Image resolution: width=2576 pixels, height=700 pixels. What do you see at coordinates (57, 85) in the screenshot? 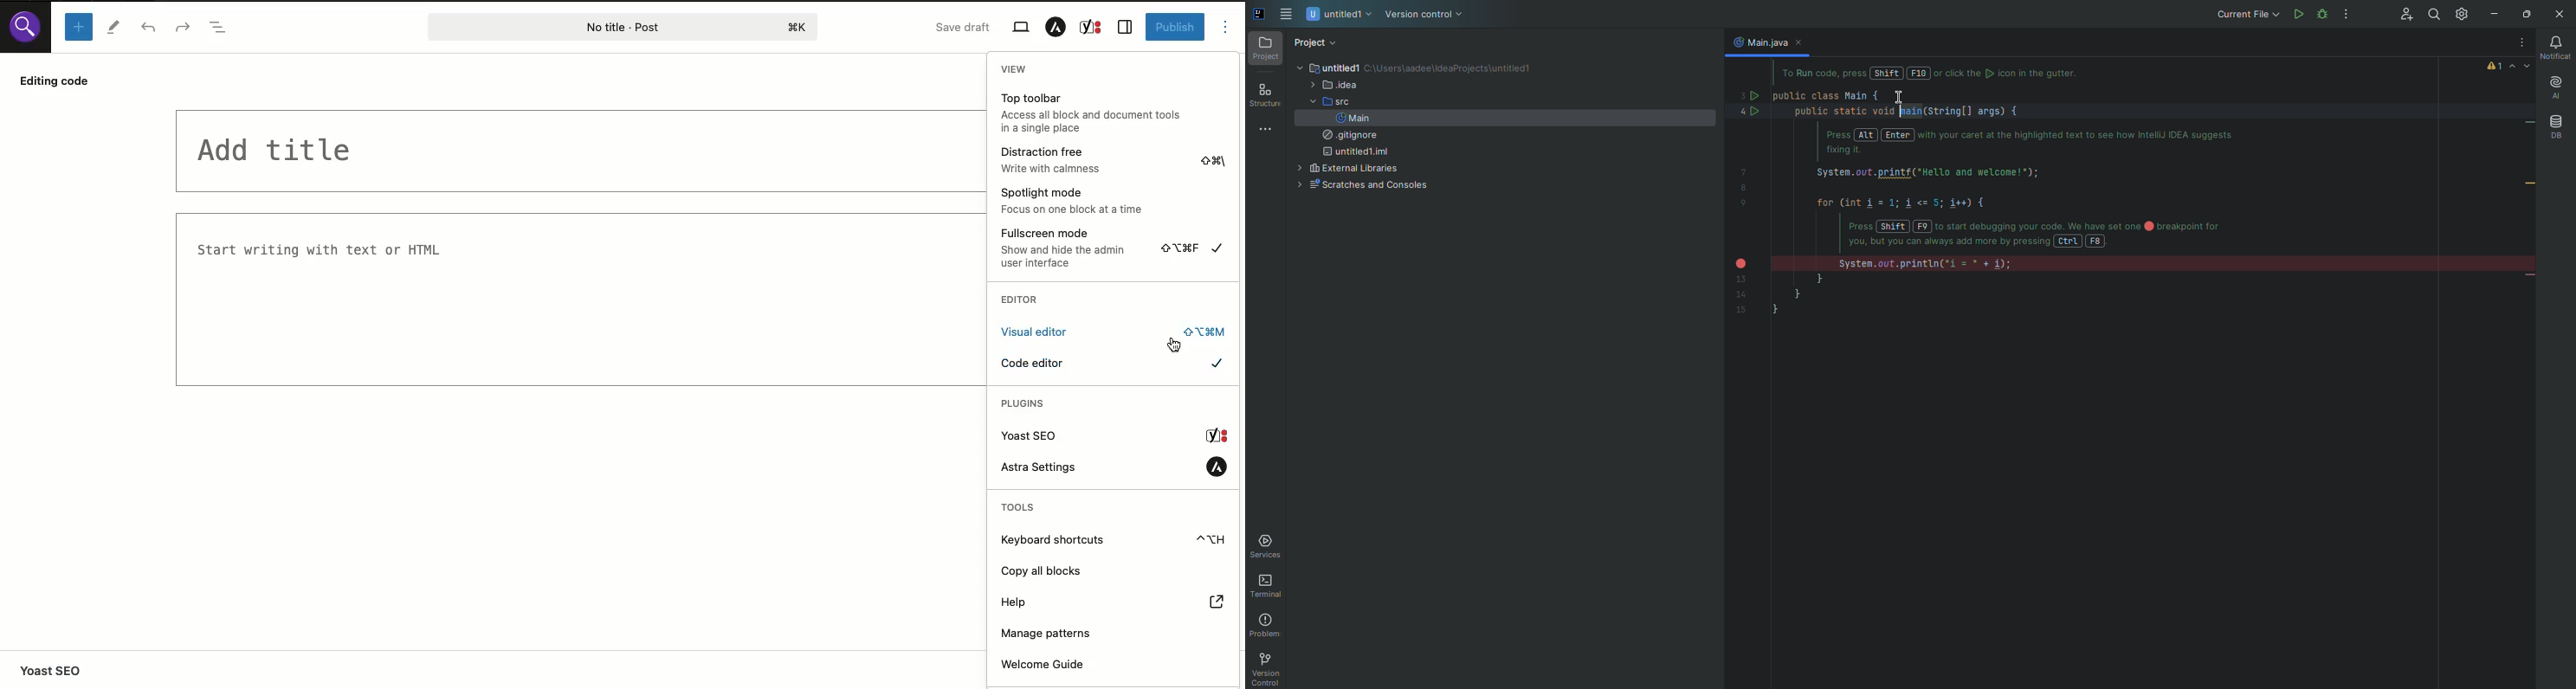
I see `Editing code` at bounding box center [57, 85].